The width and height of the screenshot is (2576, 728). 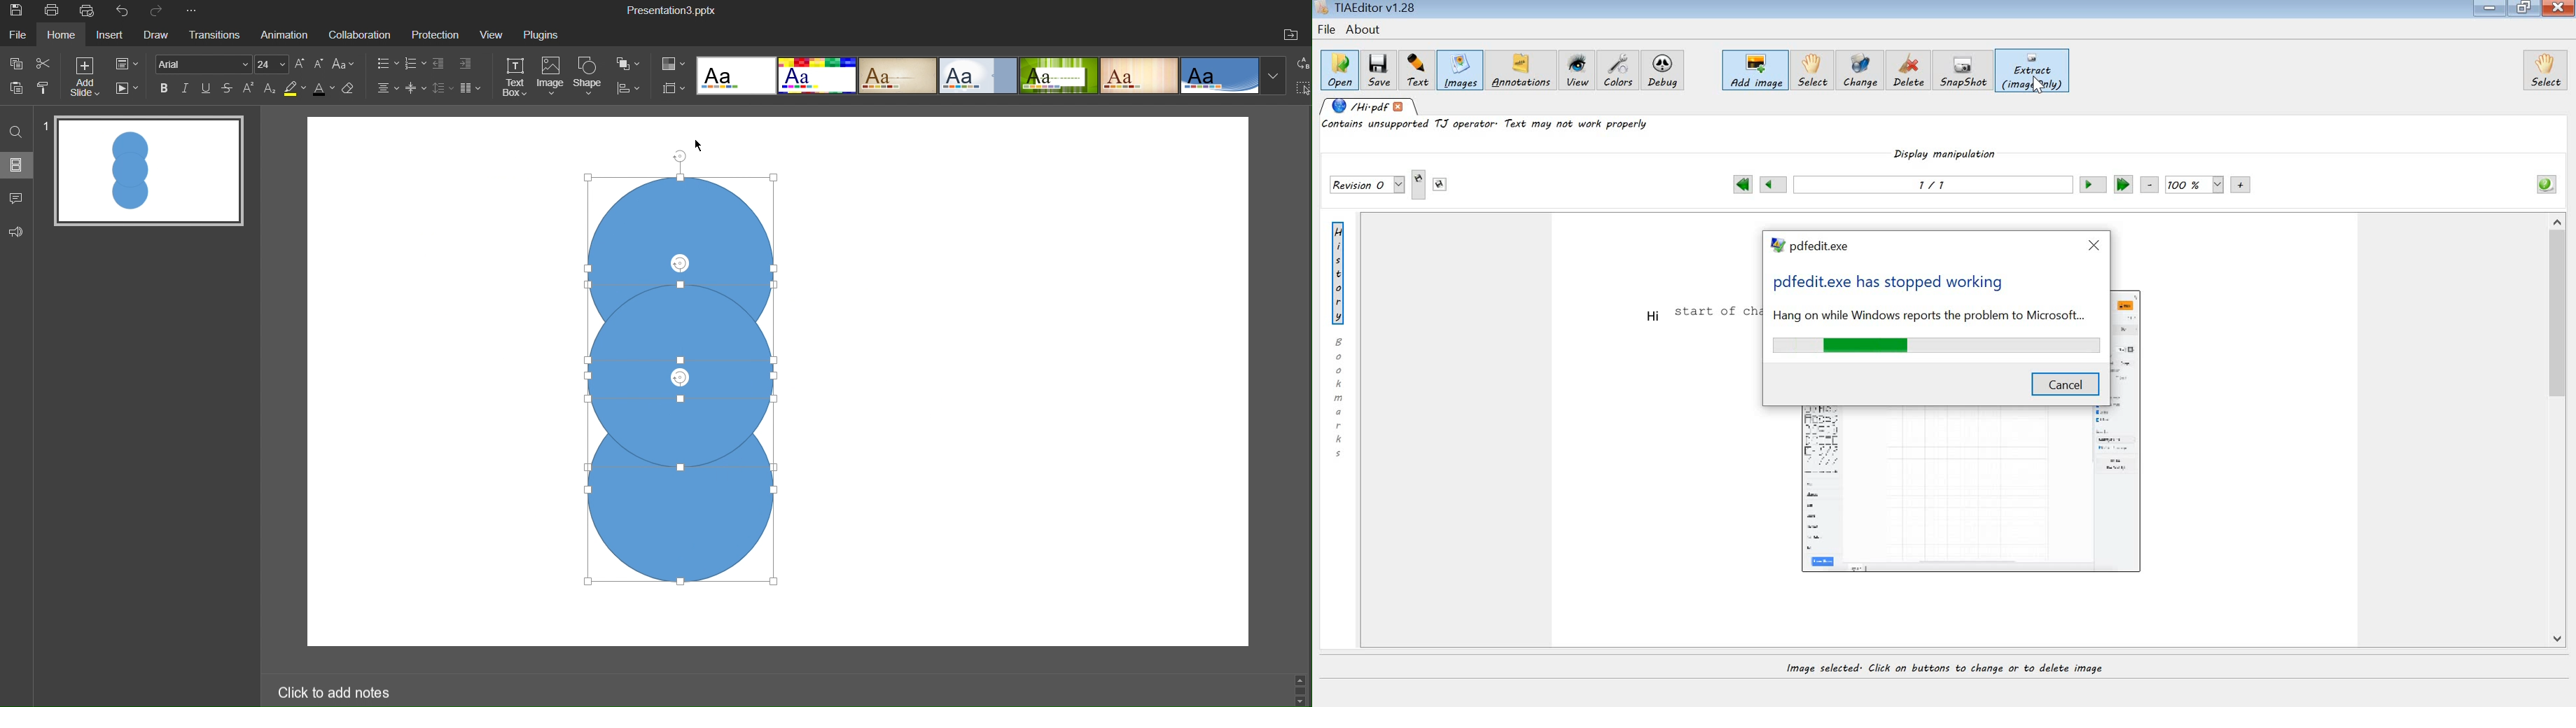 What do you see at coordinates (323, 91) in the screenshot?
I see `Text Color` at bounding box center [323, 91].